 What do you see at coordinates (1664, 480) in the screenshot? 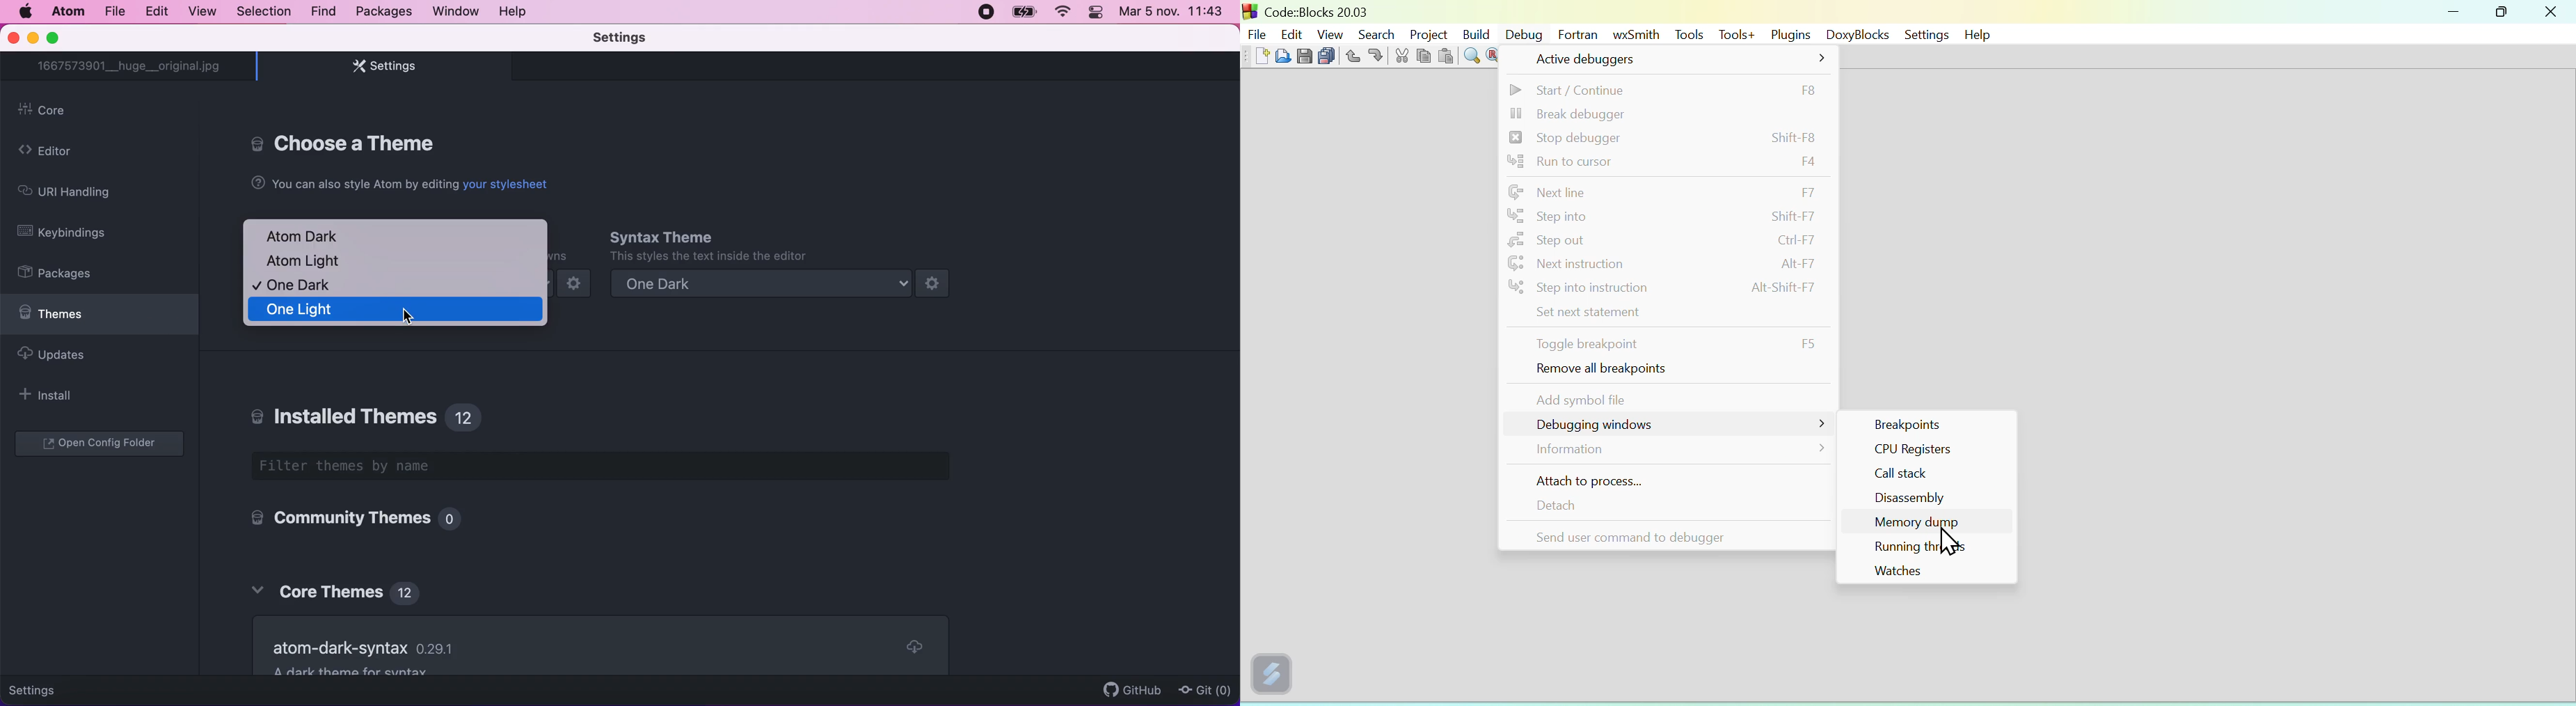
I see `attach to process...` at bounding box center [1664, 480].